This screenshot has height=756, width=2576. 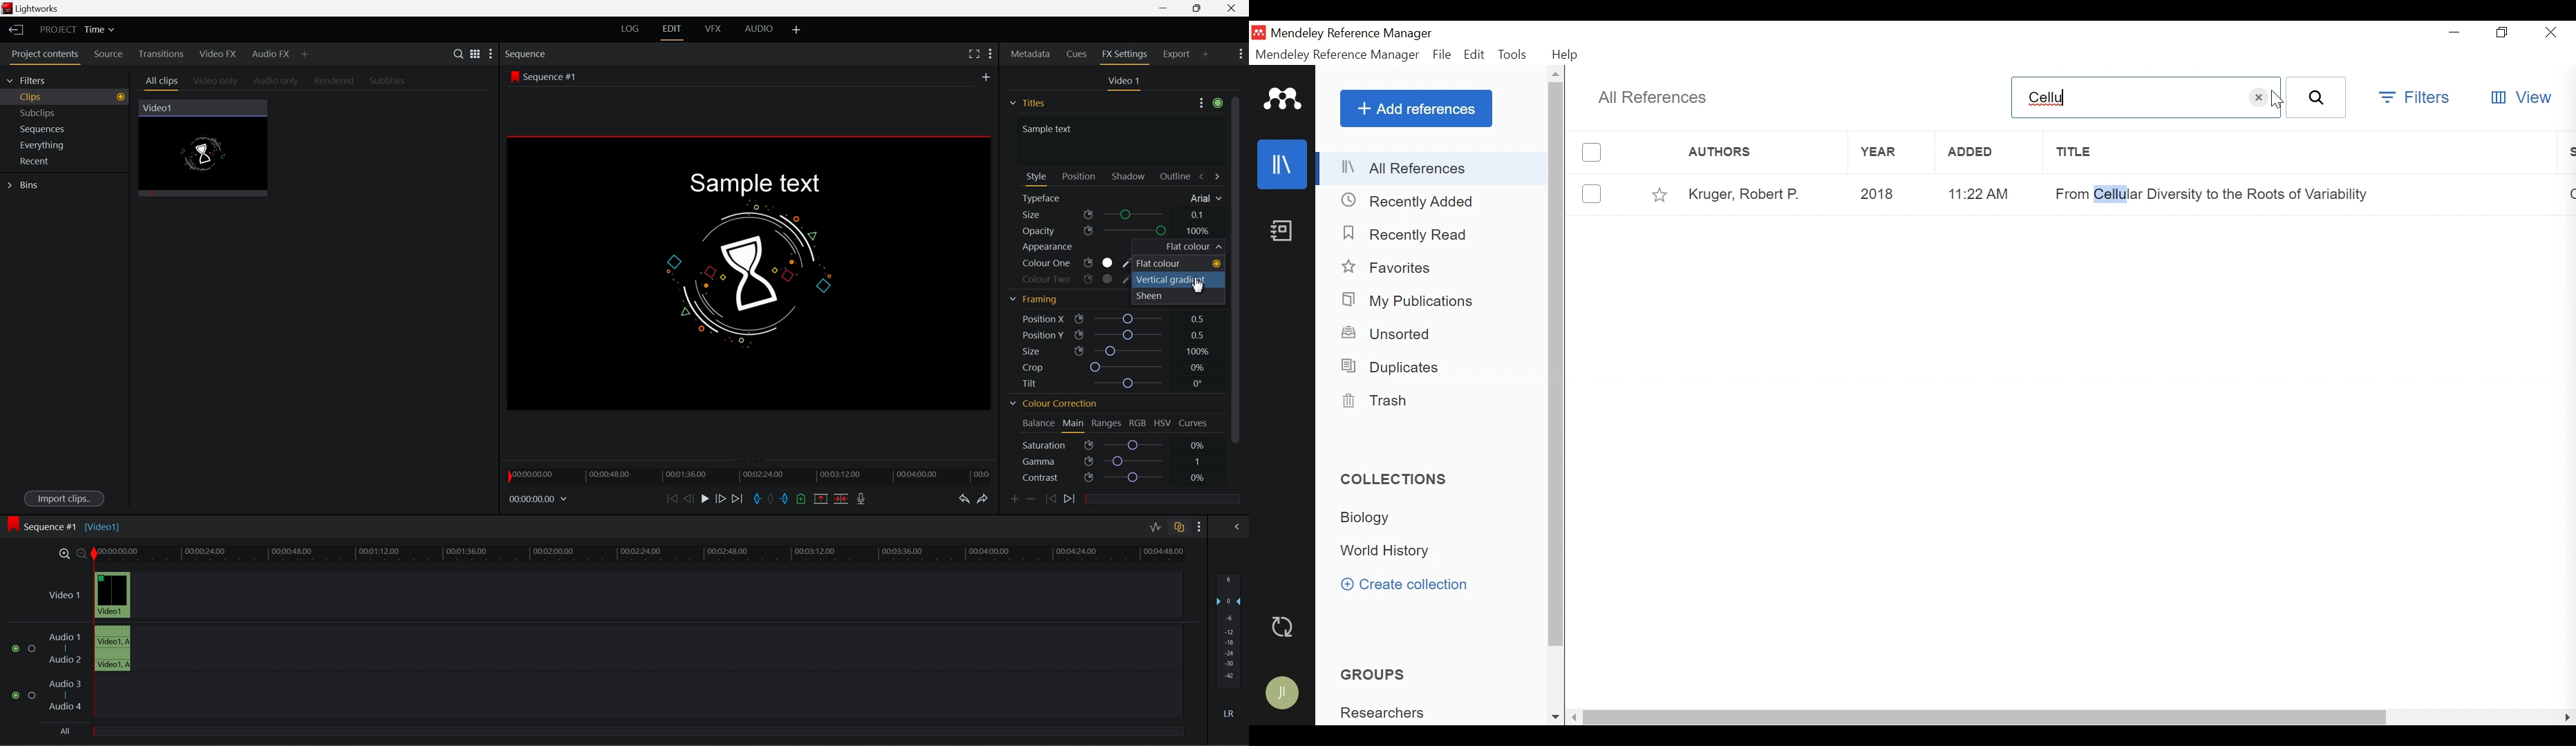 What do you see at coordinates (1592, 153) in the screenshot?
I see `(un)select` at bounding box center [1592, 153].